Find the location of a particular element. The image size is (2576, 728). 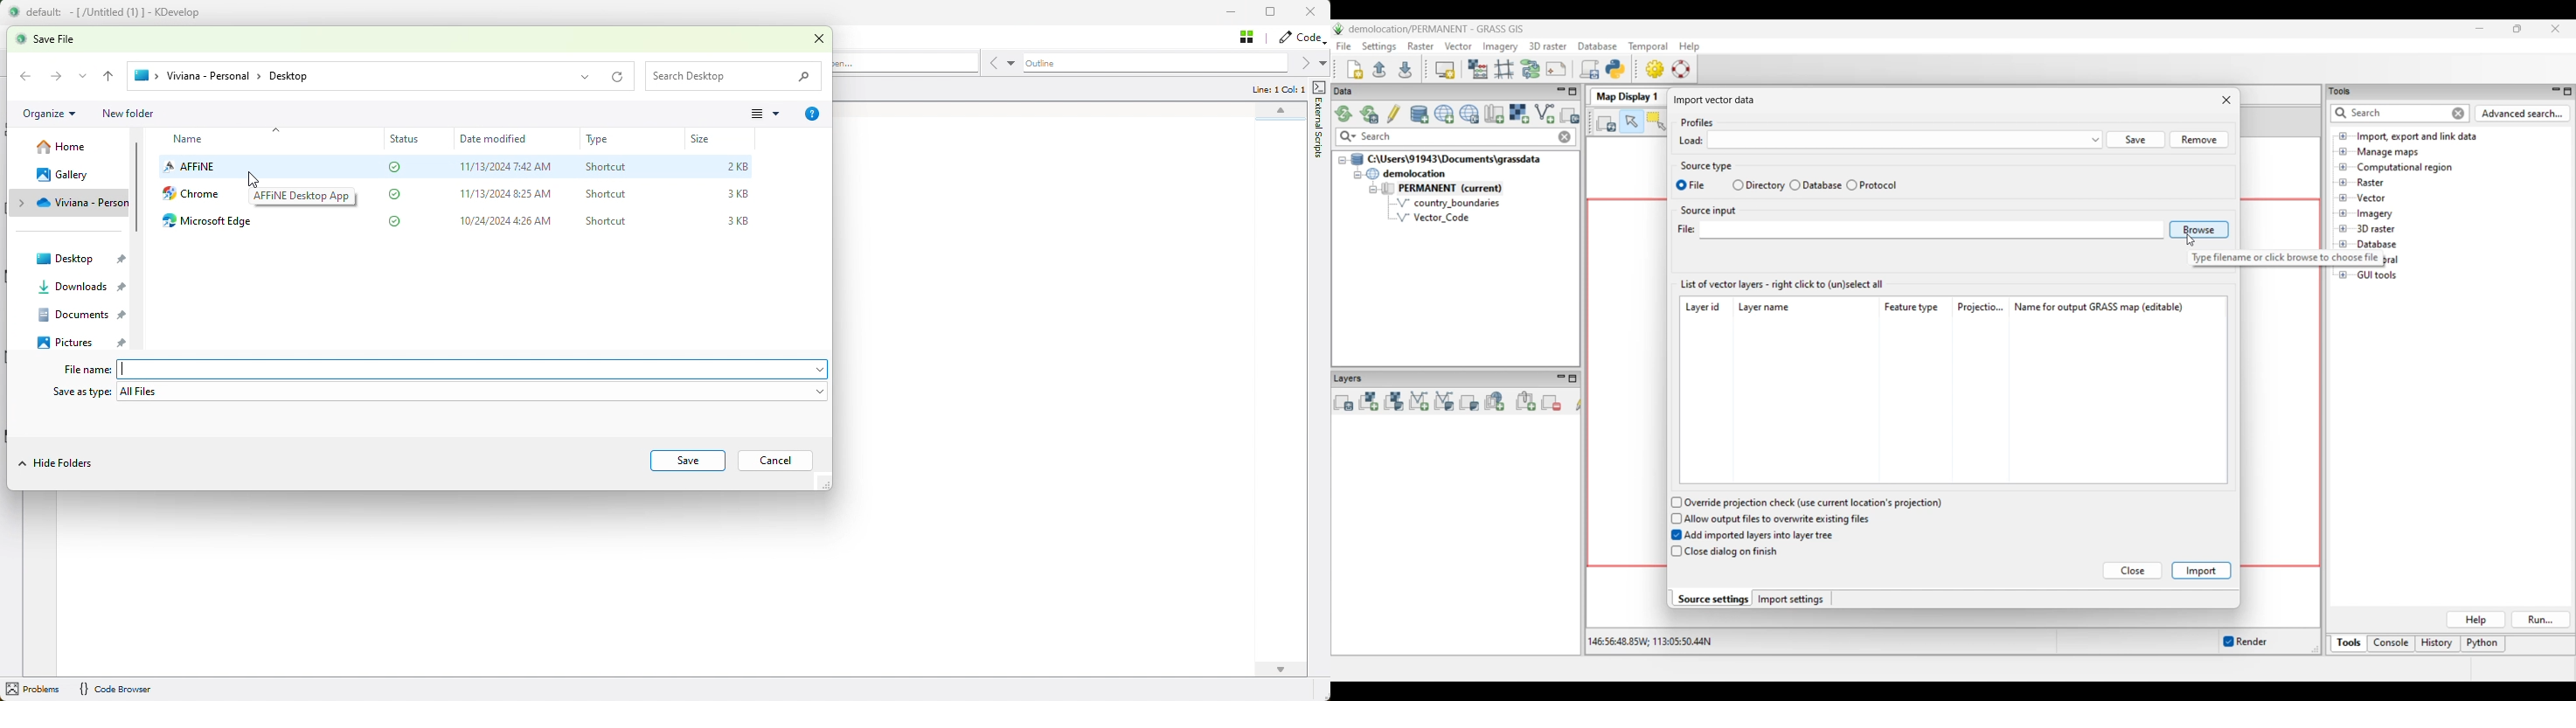

logo is located at coordinates (12, 13).